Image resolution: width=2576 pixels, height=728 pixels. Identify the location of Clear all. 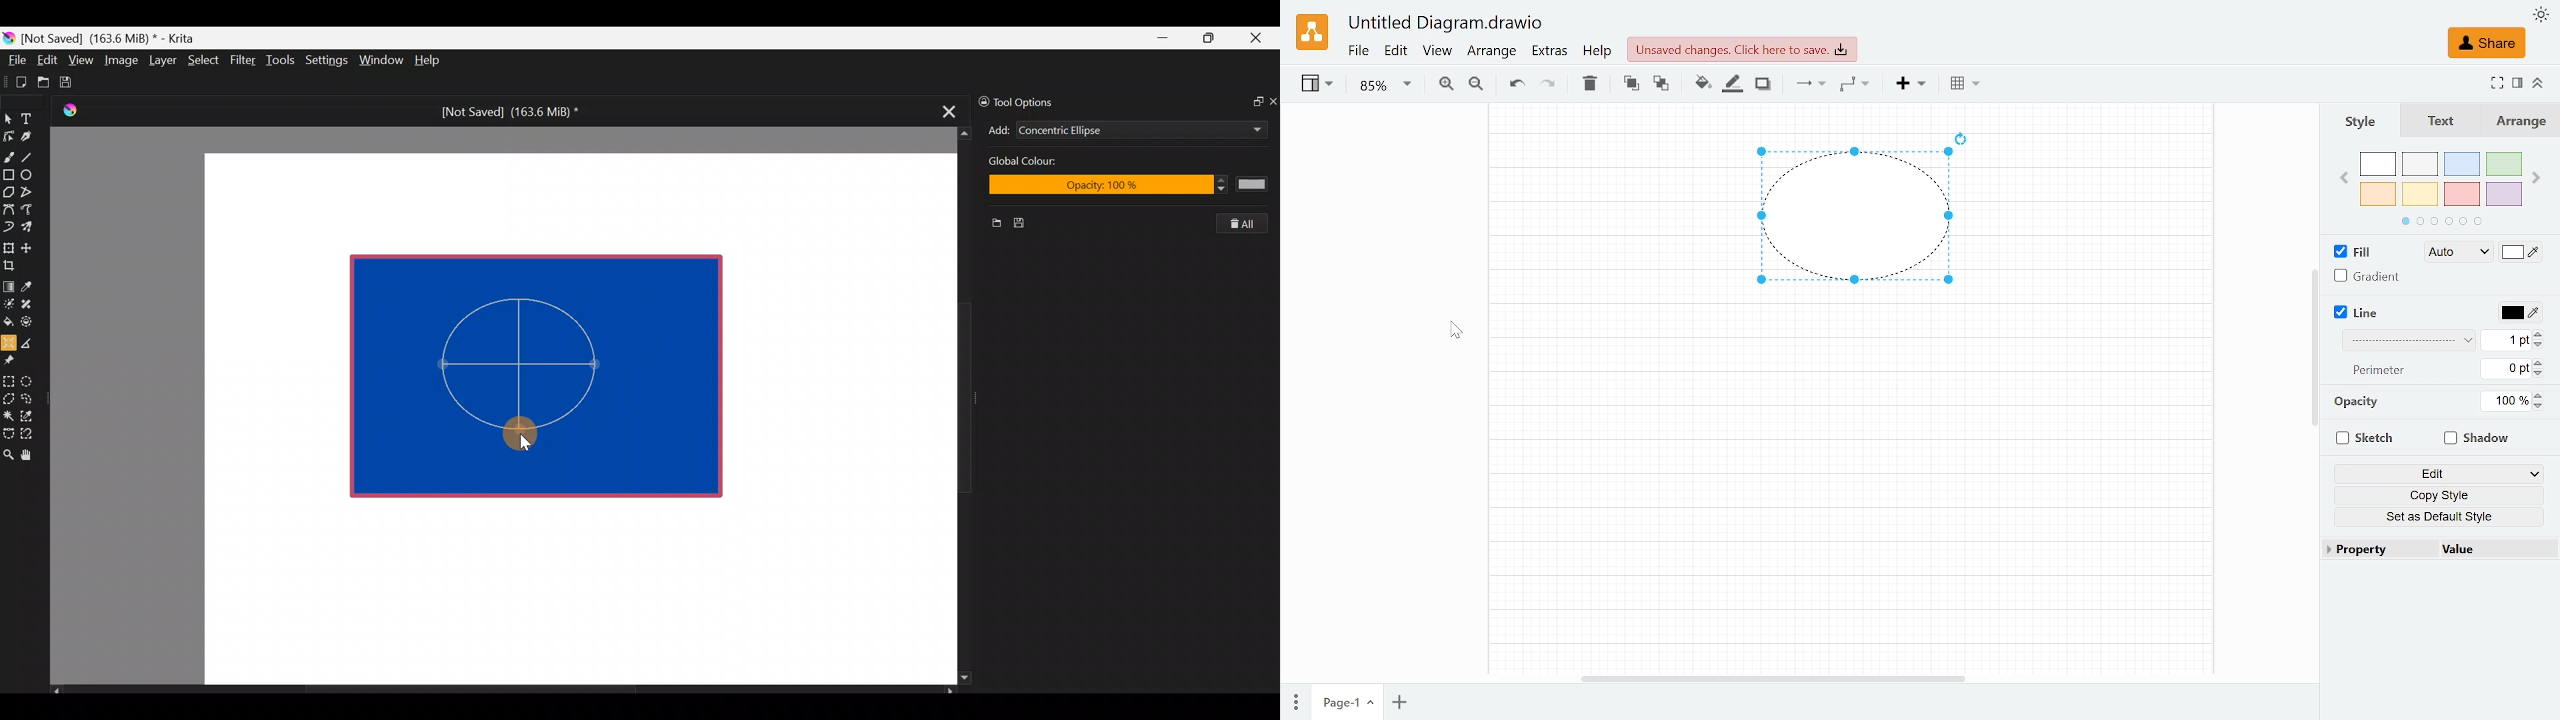
(1248, 223).